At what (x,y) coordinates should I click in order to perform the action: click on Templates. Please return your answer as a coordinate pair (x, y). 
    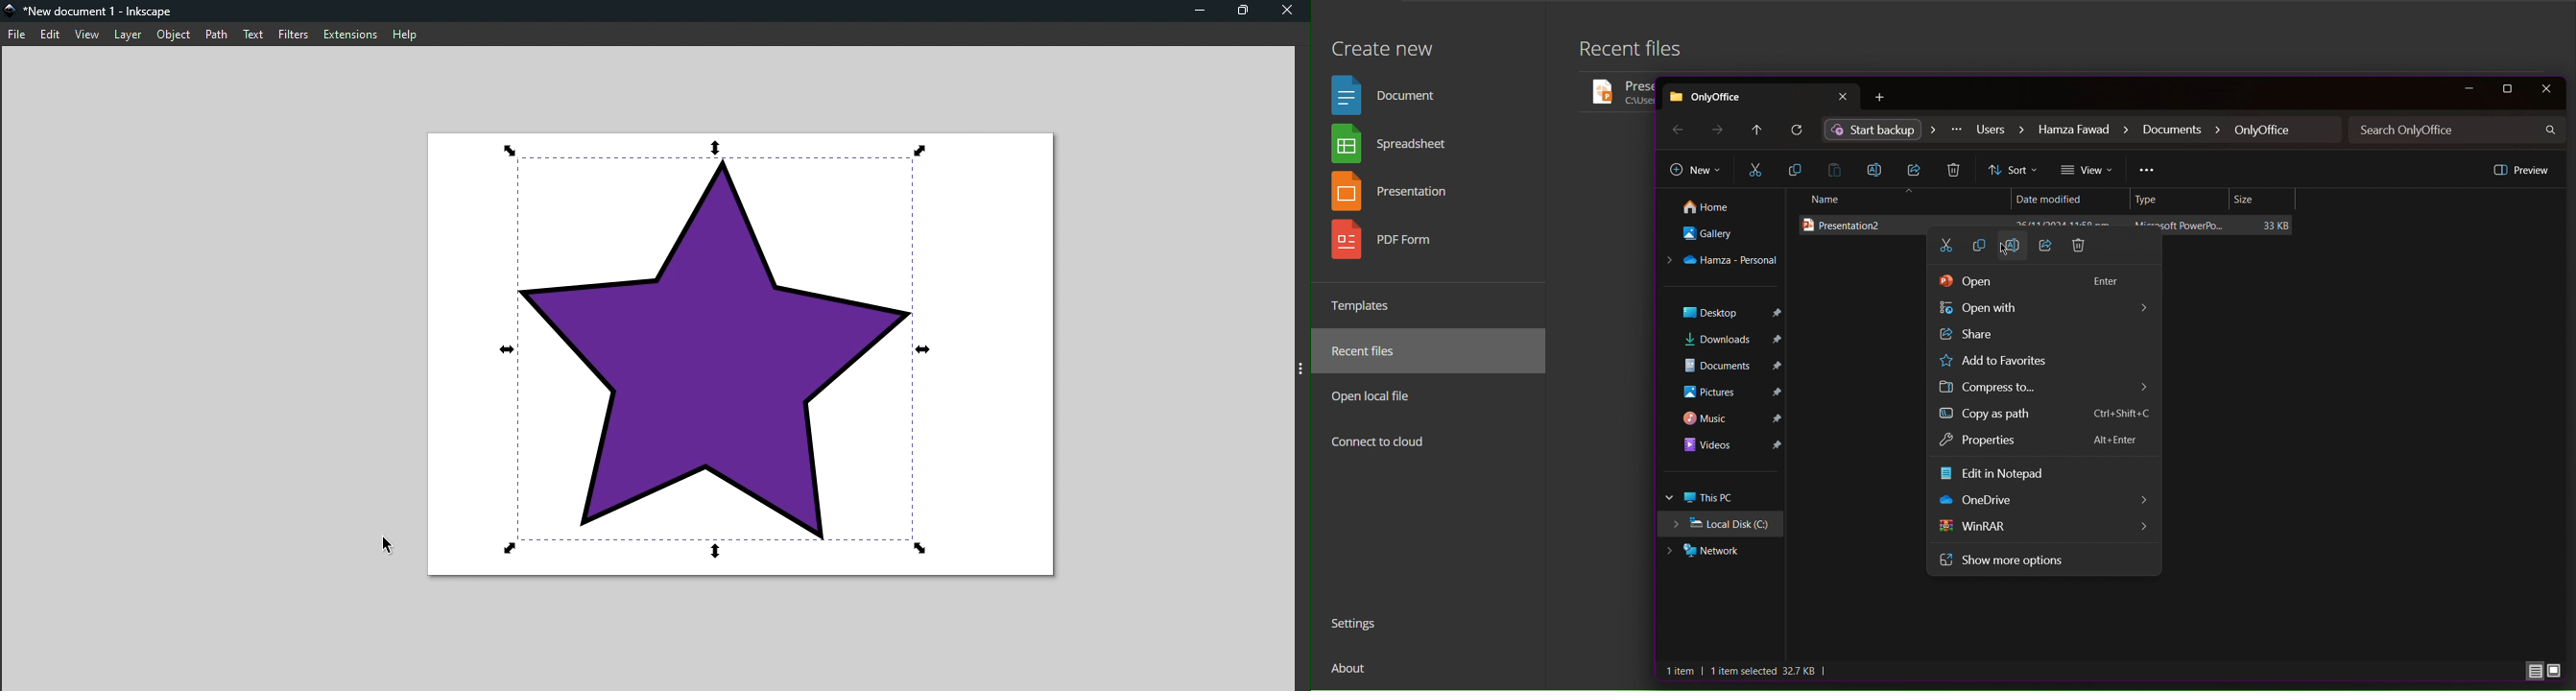
    Looking at the image, I should click on (1367, 305).